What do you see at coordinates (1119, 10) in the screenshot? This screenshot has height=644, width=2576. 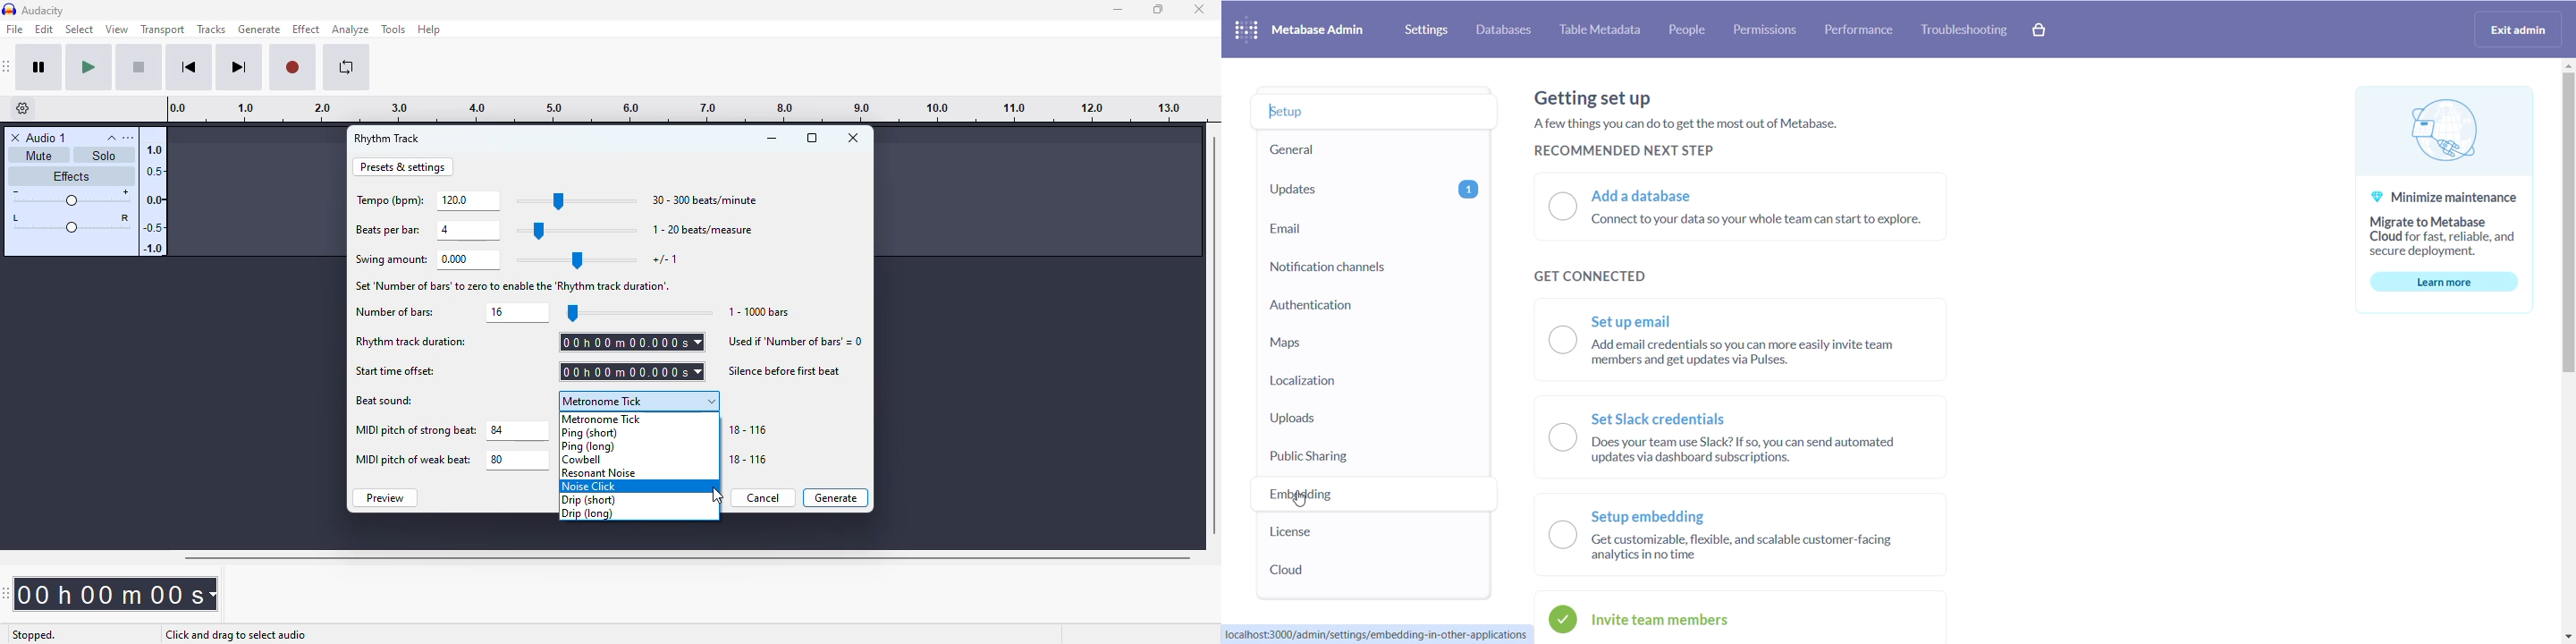 I see `minimize` at bounding box center [1119, 10].